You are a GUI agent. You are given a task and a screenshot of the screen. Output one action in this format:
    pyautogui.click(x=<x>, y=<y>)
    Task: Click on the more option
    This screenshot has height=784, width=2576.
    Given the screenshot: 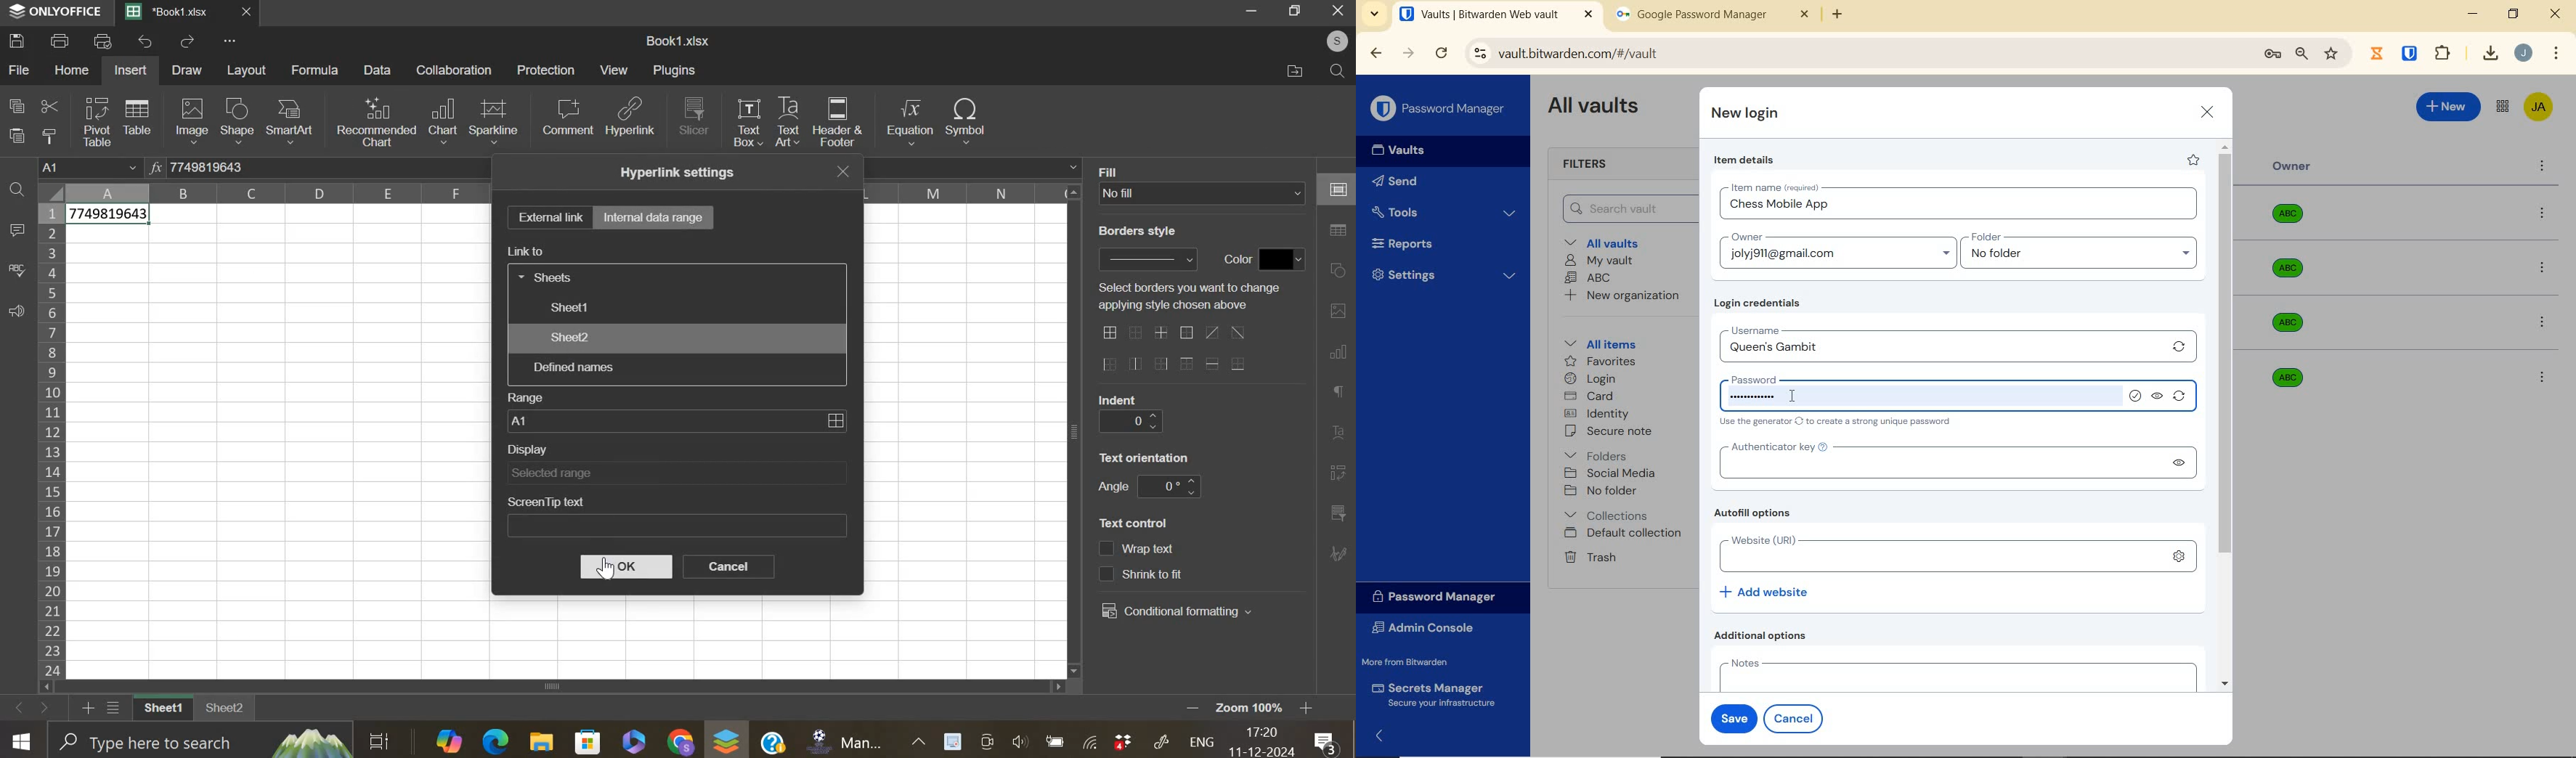 What is the action you would take?
    pyautogui.click(x=2543, y=167)
    